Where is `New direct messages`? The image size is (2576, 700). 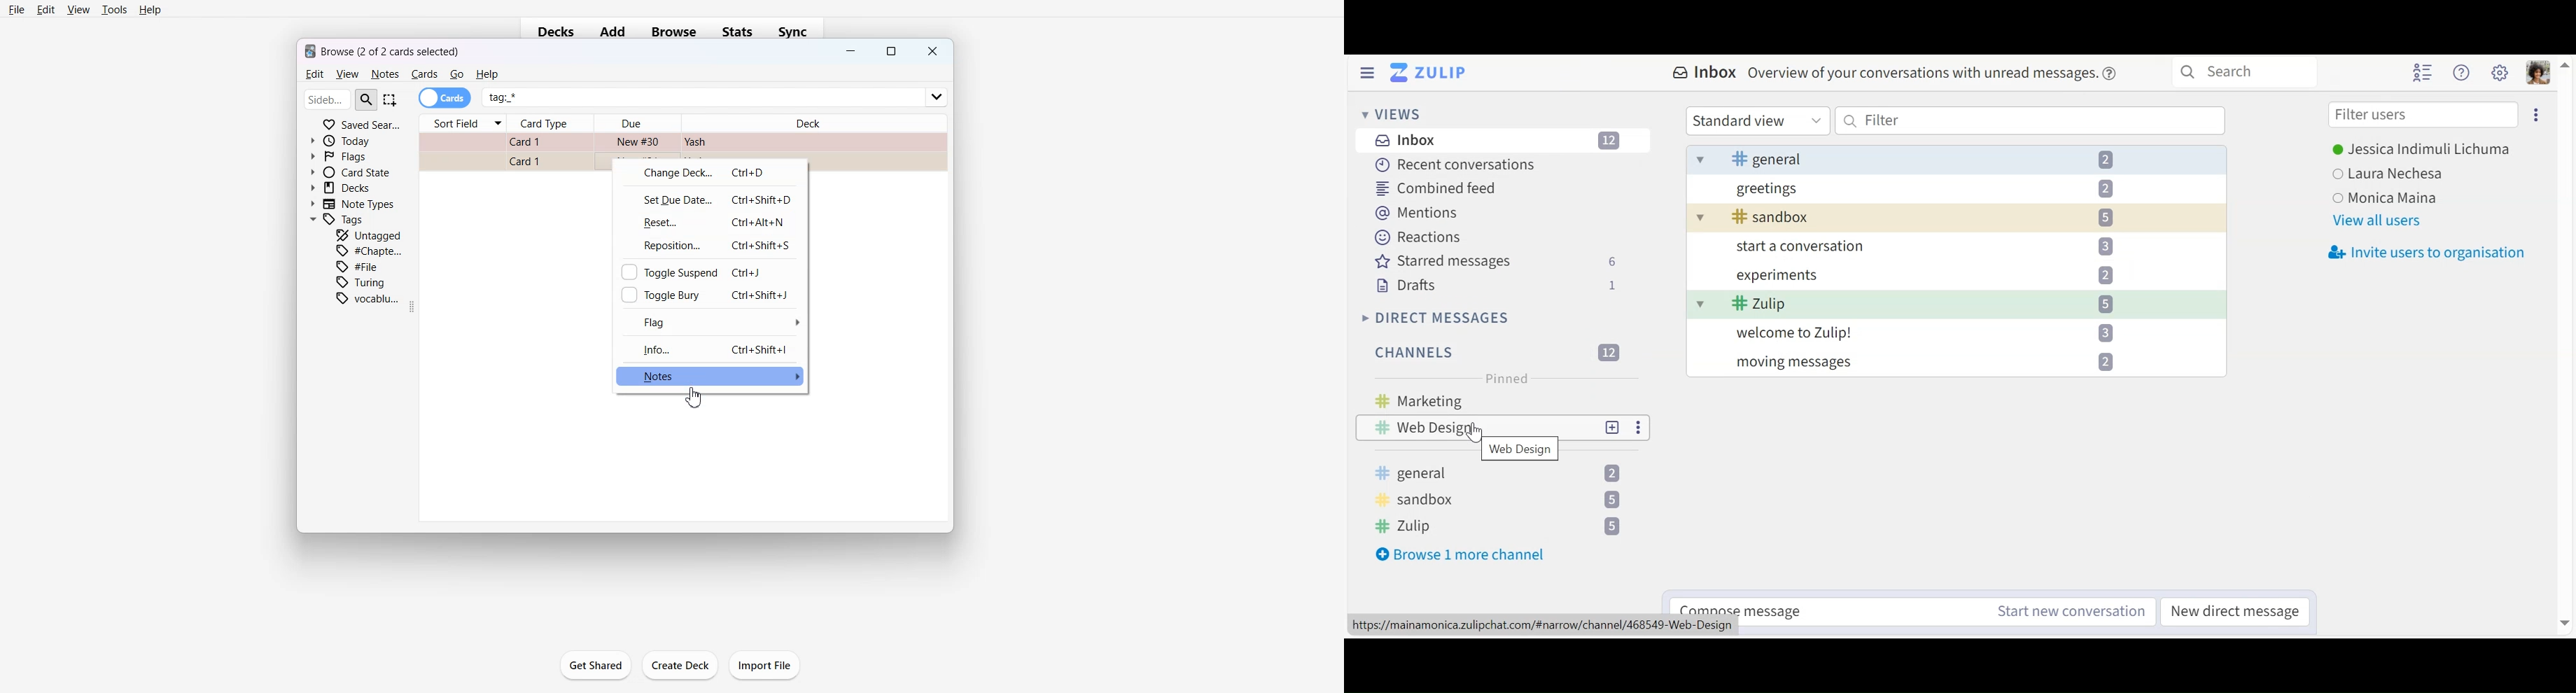 New direct messages is located at coordinates (2238, 611).